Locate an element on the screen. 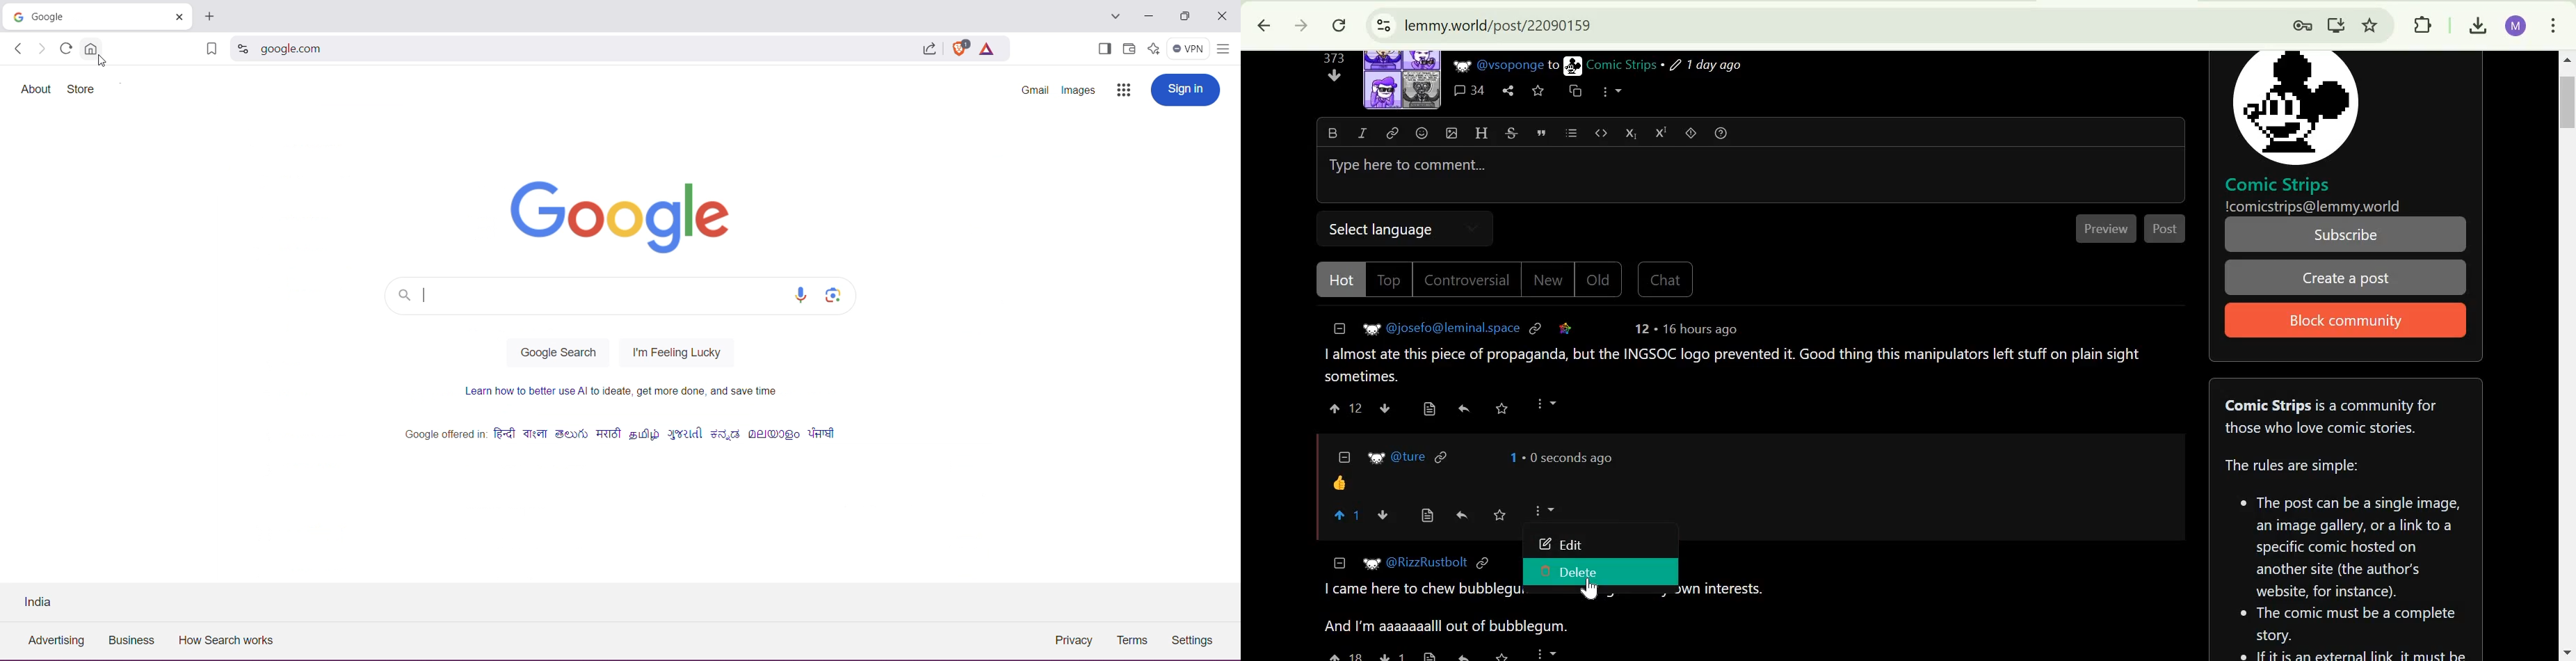 The height and width of the screenshot is (672, 2576). Click to go forward, hold to see history is located at coordinates (1298, 26).